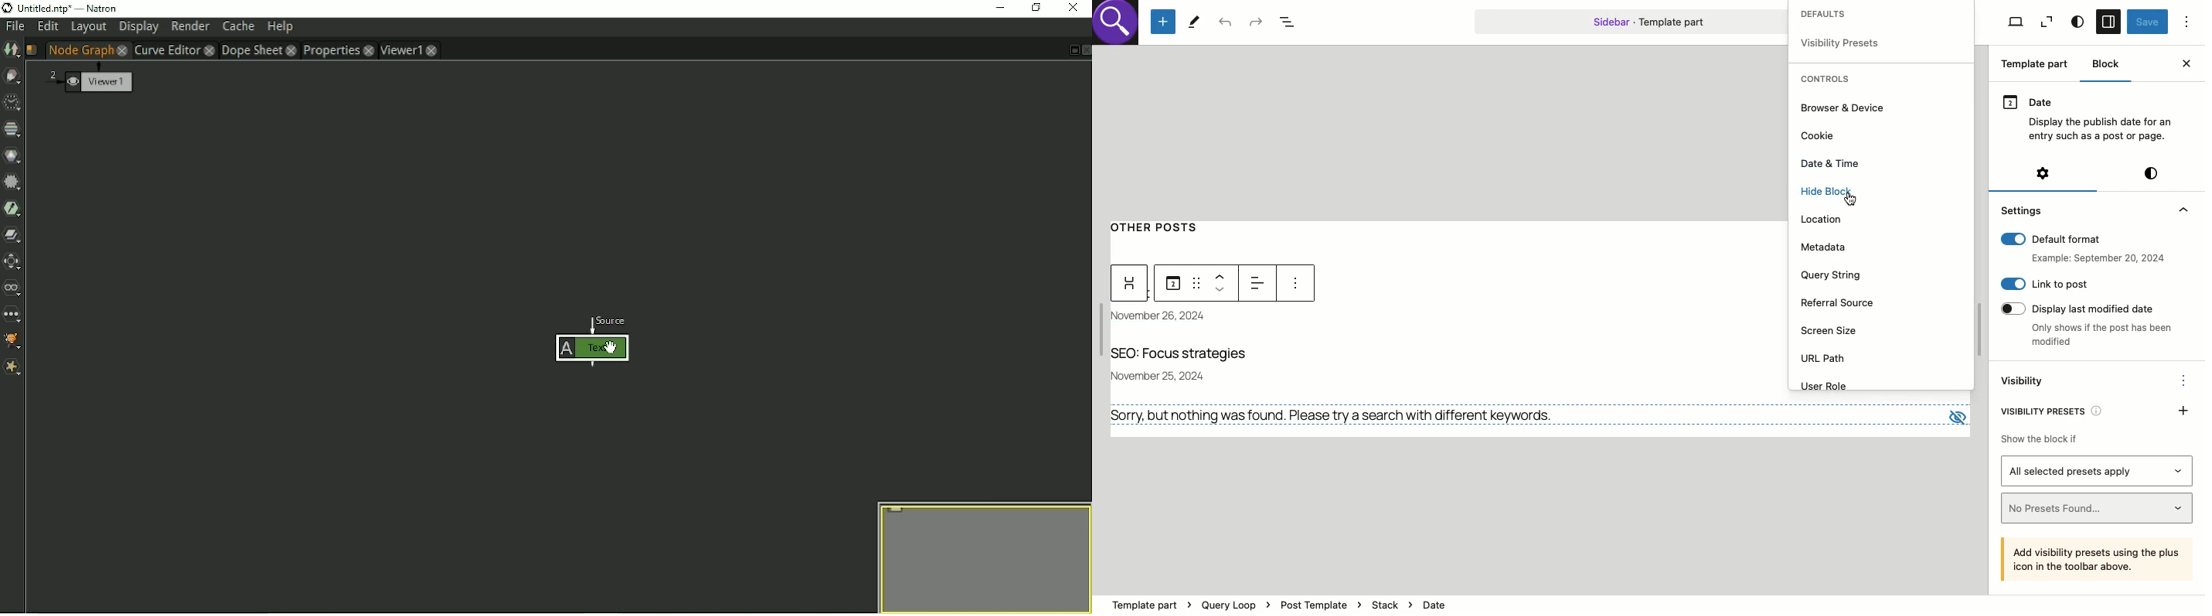 This screenshot has width=2212, height=616. What do you see at coordinates (1834, 330) in the screenshot?
I see `Screen size` at bounding box center [1834, 330].